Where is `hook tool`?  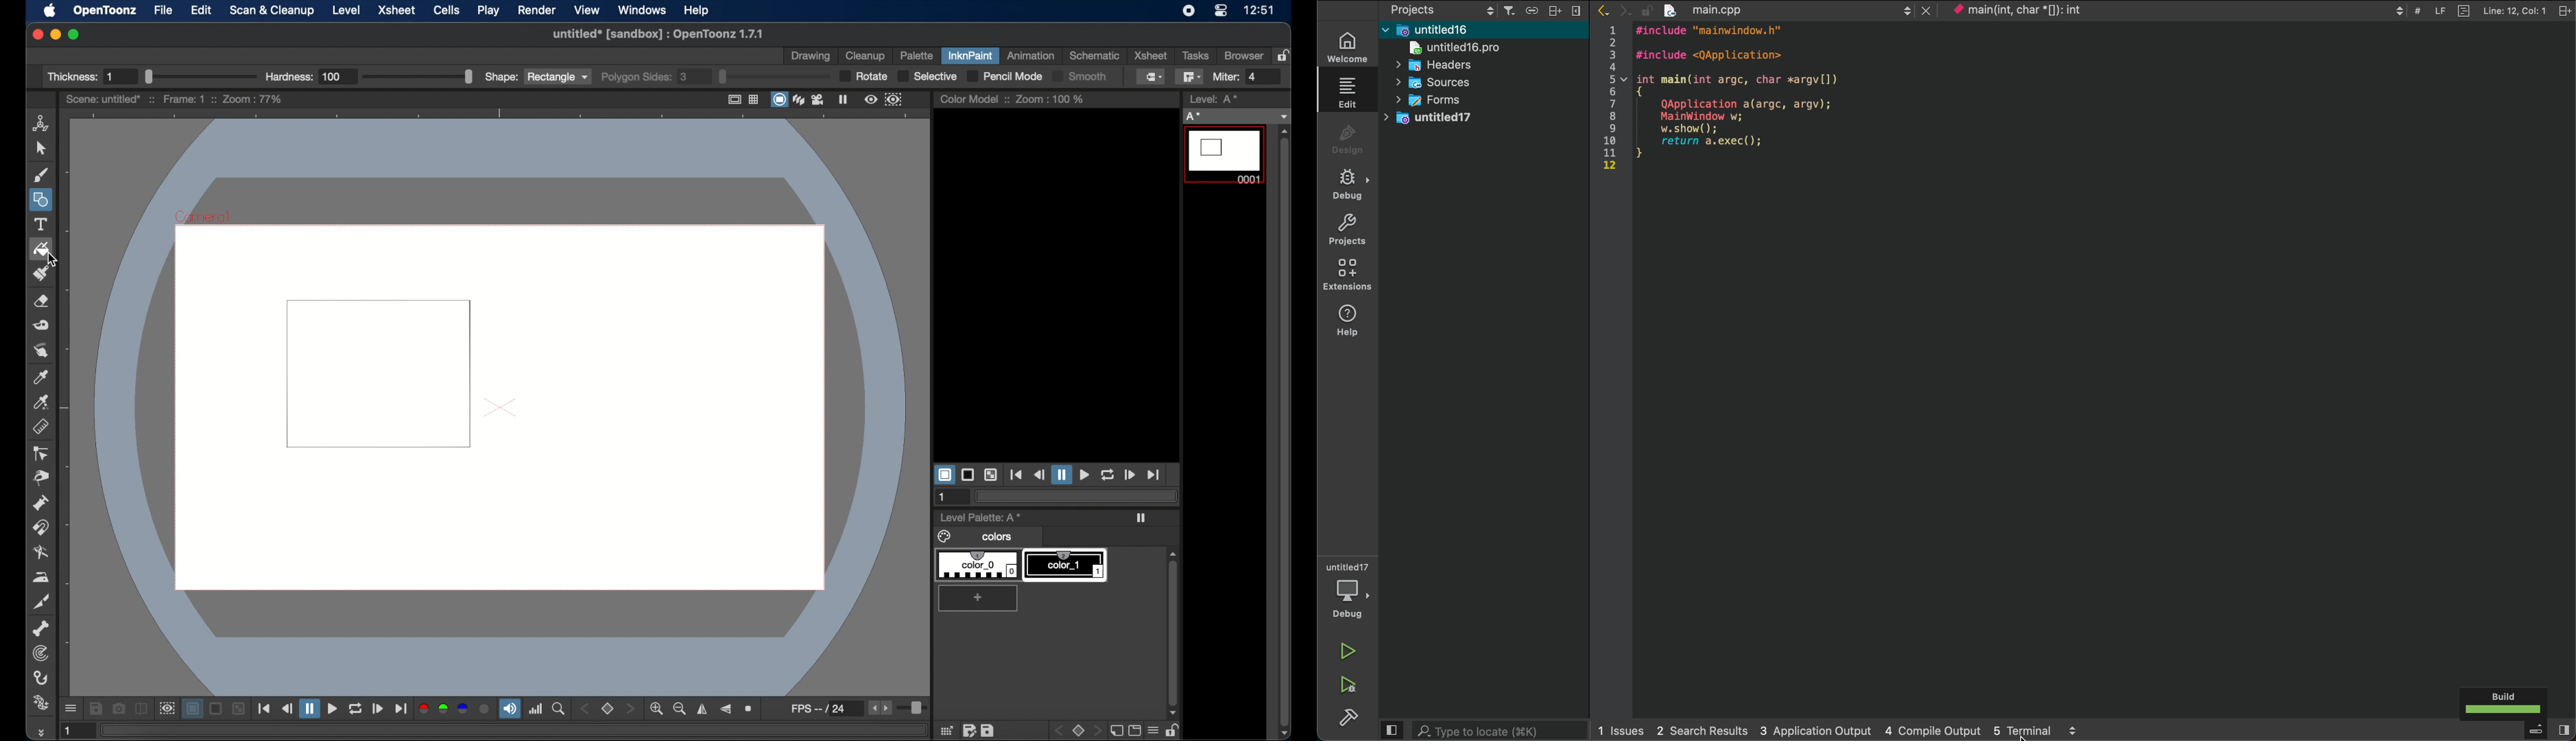 hook tool is located at coordinates (41, 678).